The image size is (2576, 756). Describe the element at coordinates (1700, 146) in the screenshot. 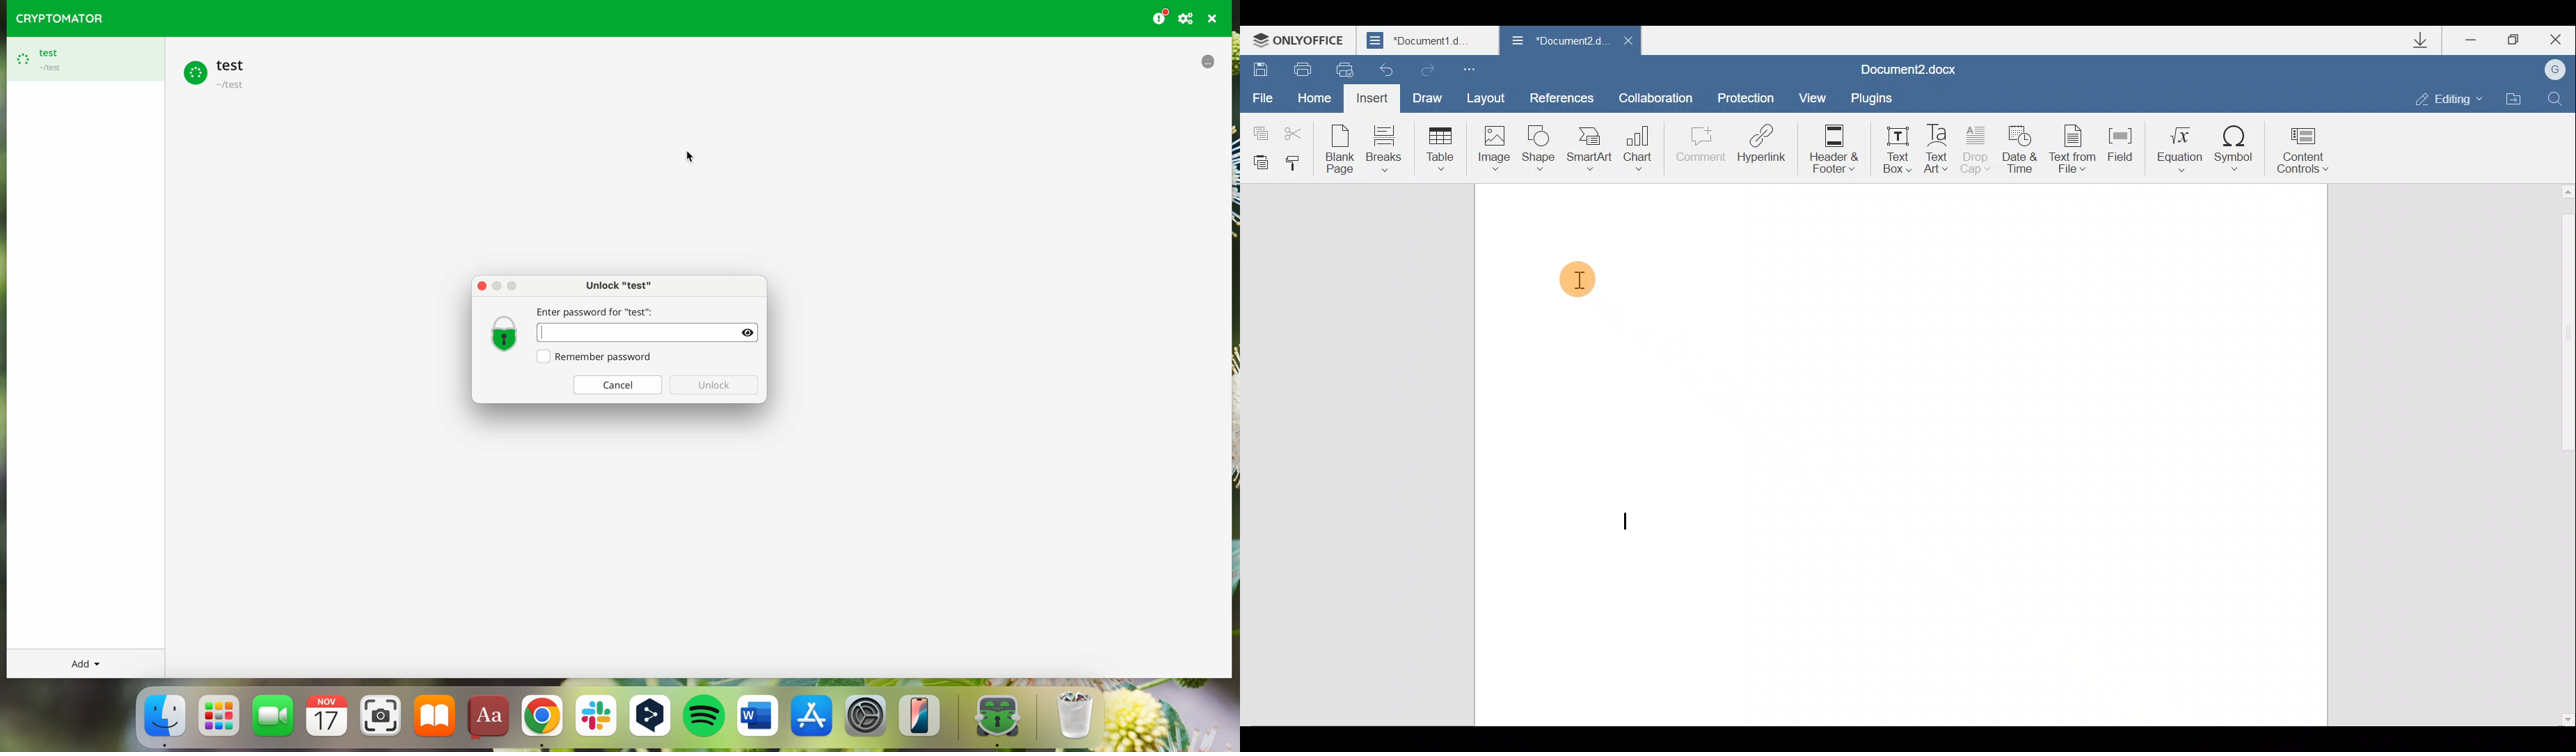

I see `Comment` at that location.